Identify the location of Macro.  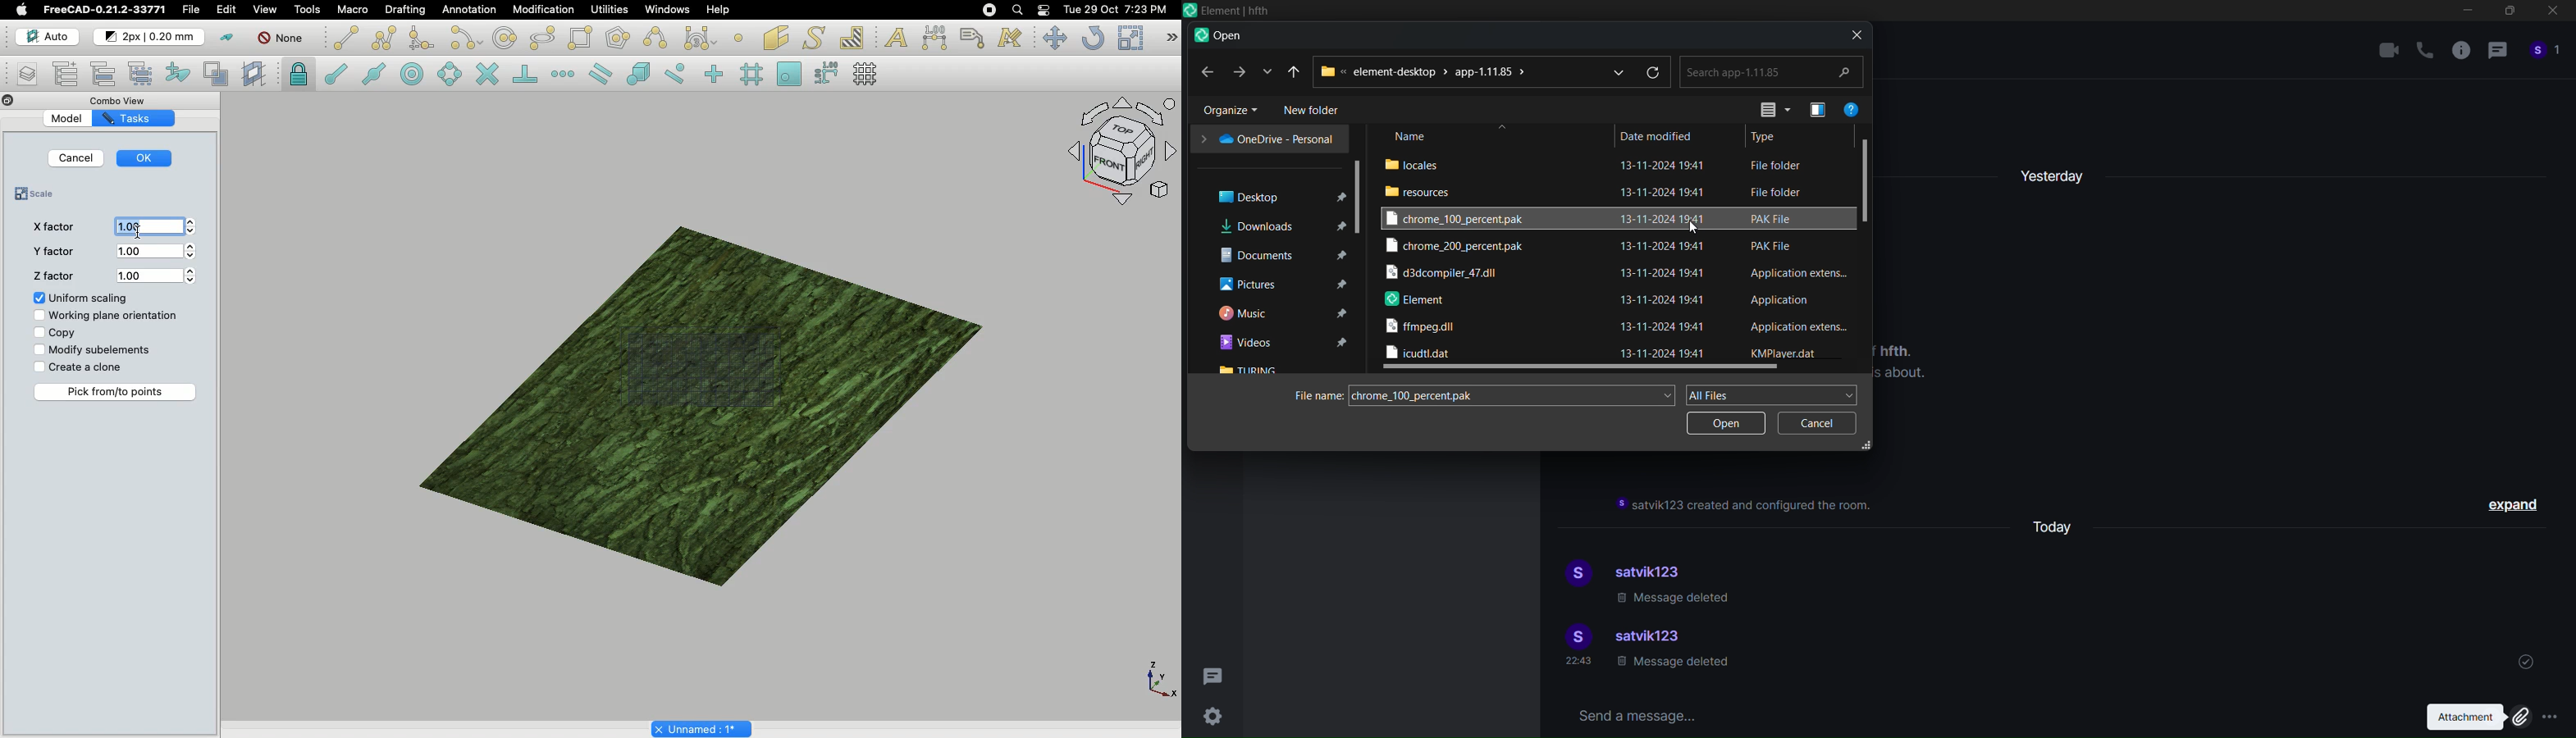
(354, 10).